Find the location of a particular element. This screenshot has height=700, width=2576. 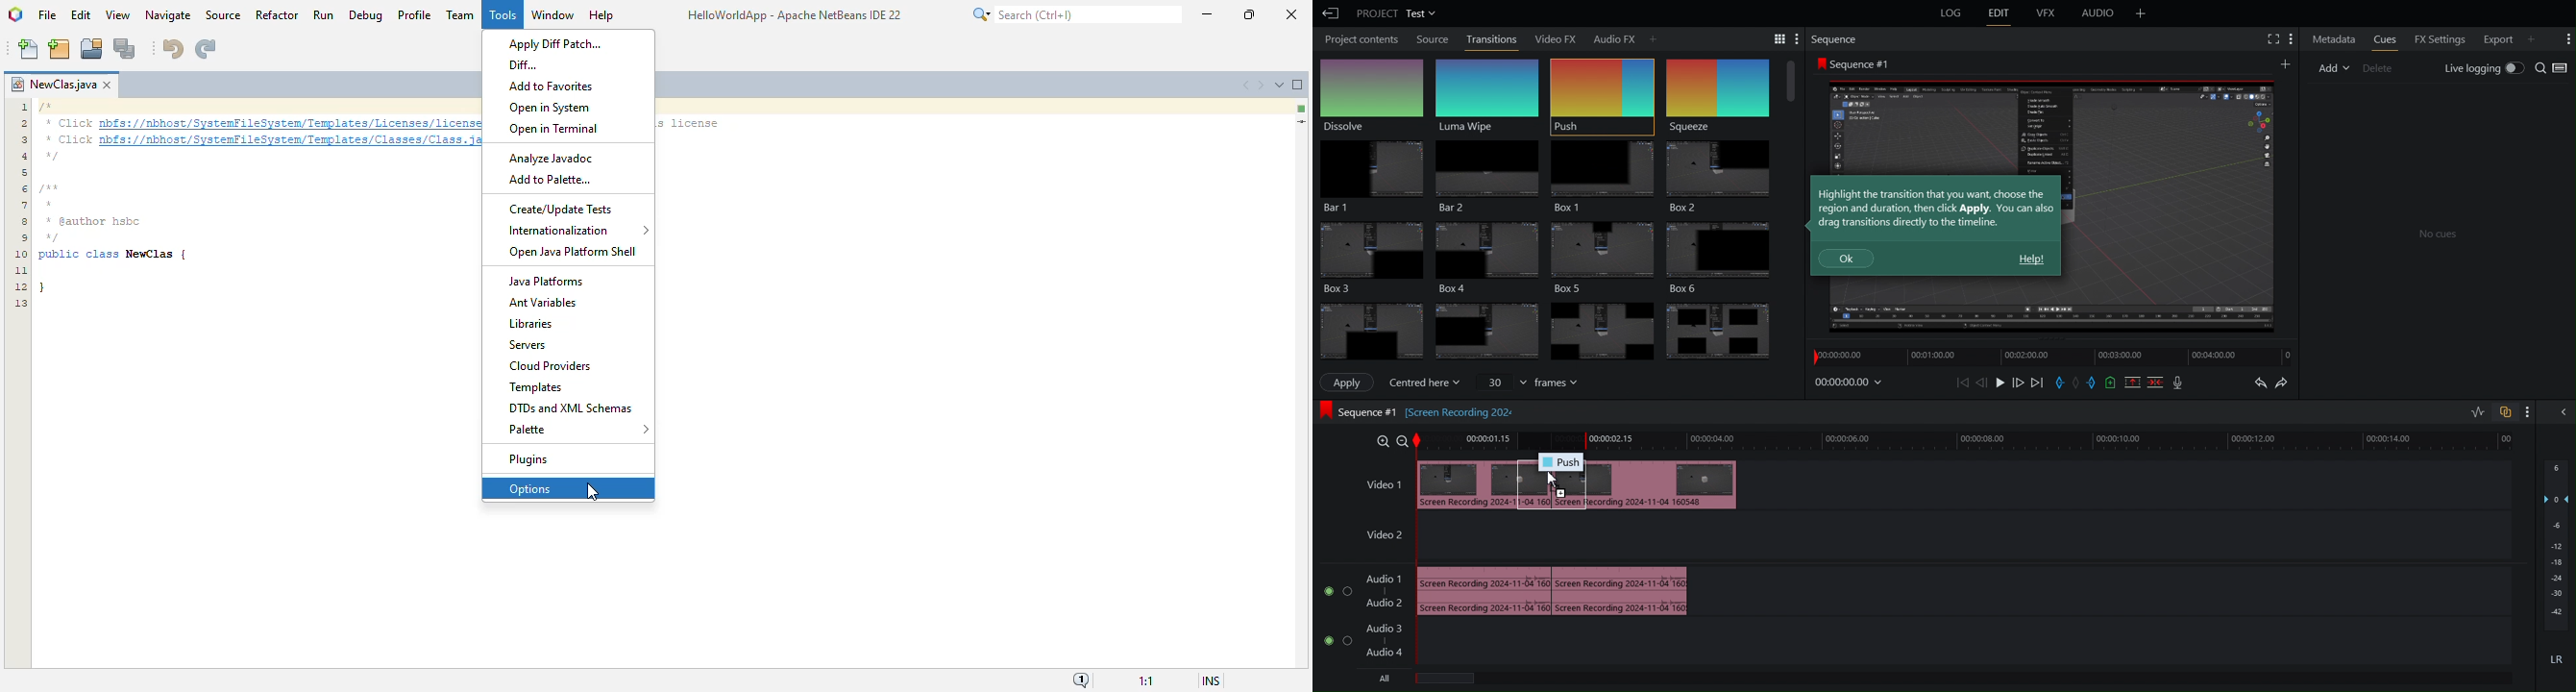

Timestamp is located at coordinates (1849, 382).